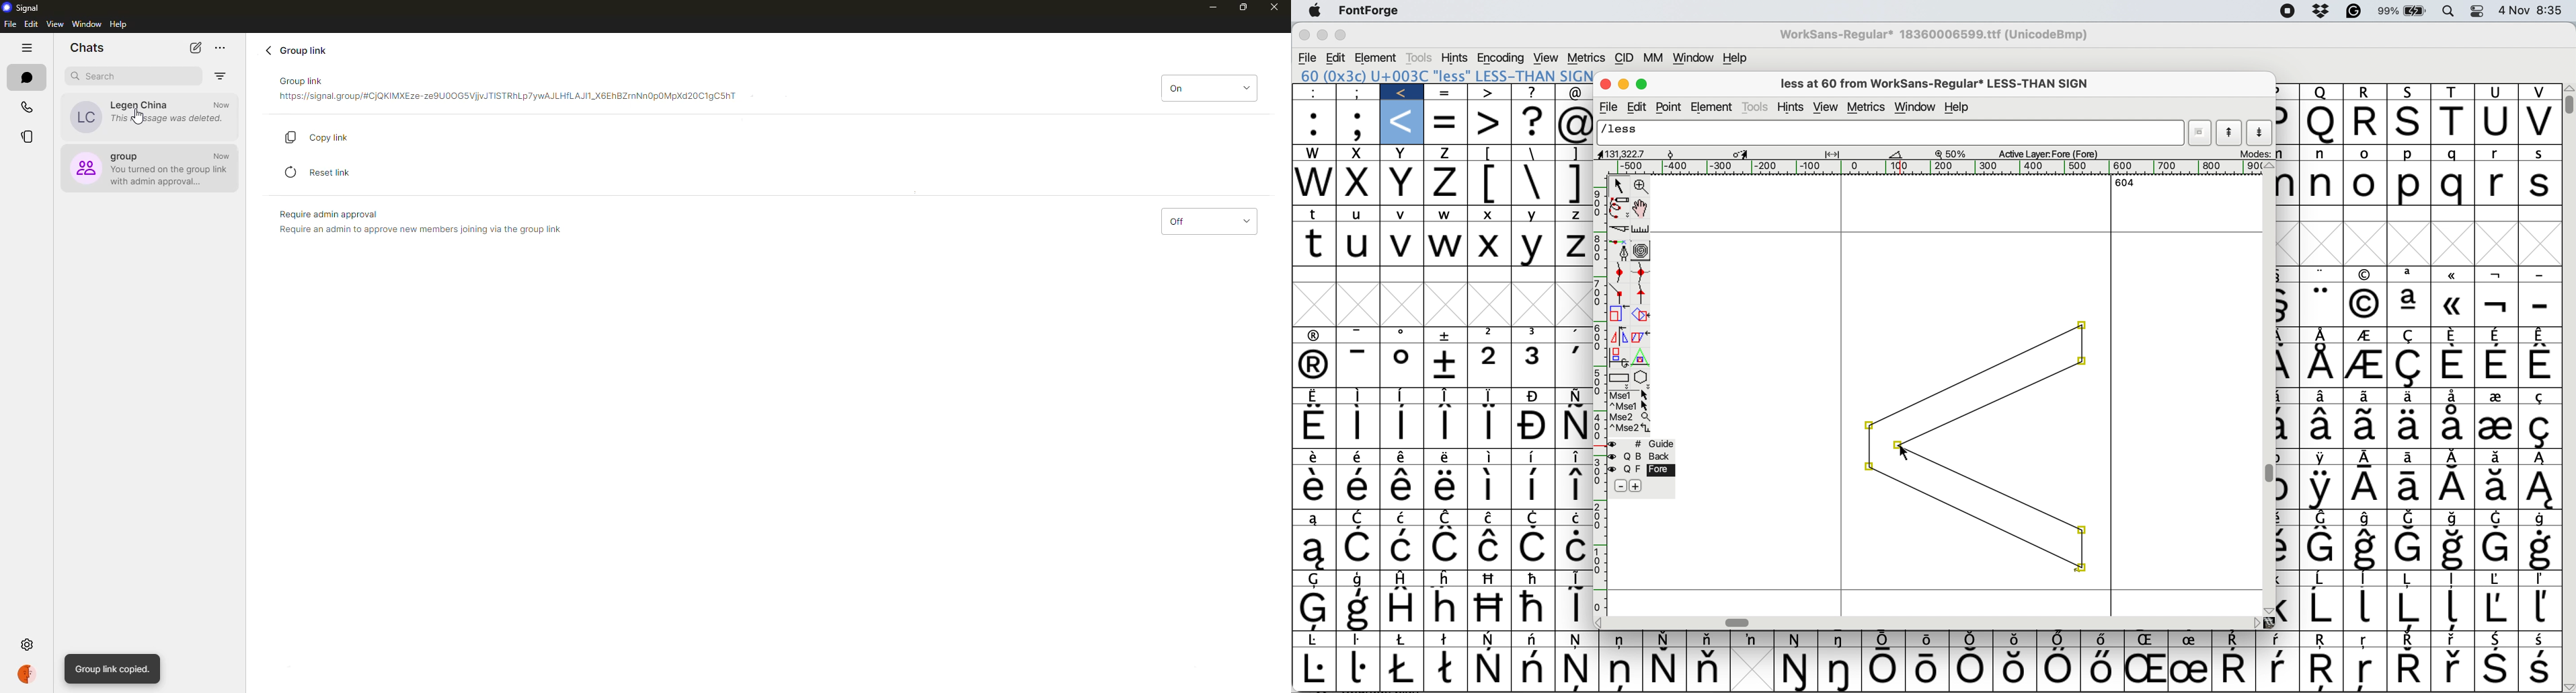  I want to click on ;, so click(1358, 123).